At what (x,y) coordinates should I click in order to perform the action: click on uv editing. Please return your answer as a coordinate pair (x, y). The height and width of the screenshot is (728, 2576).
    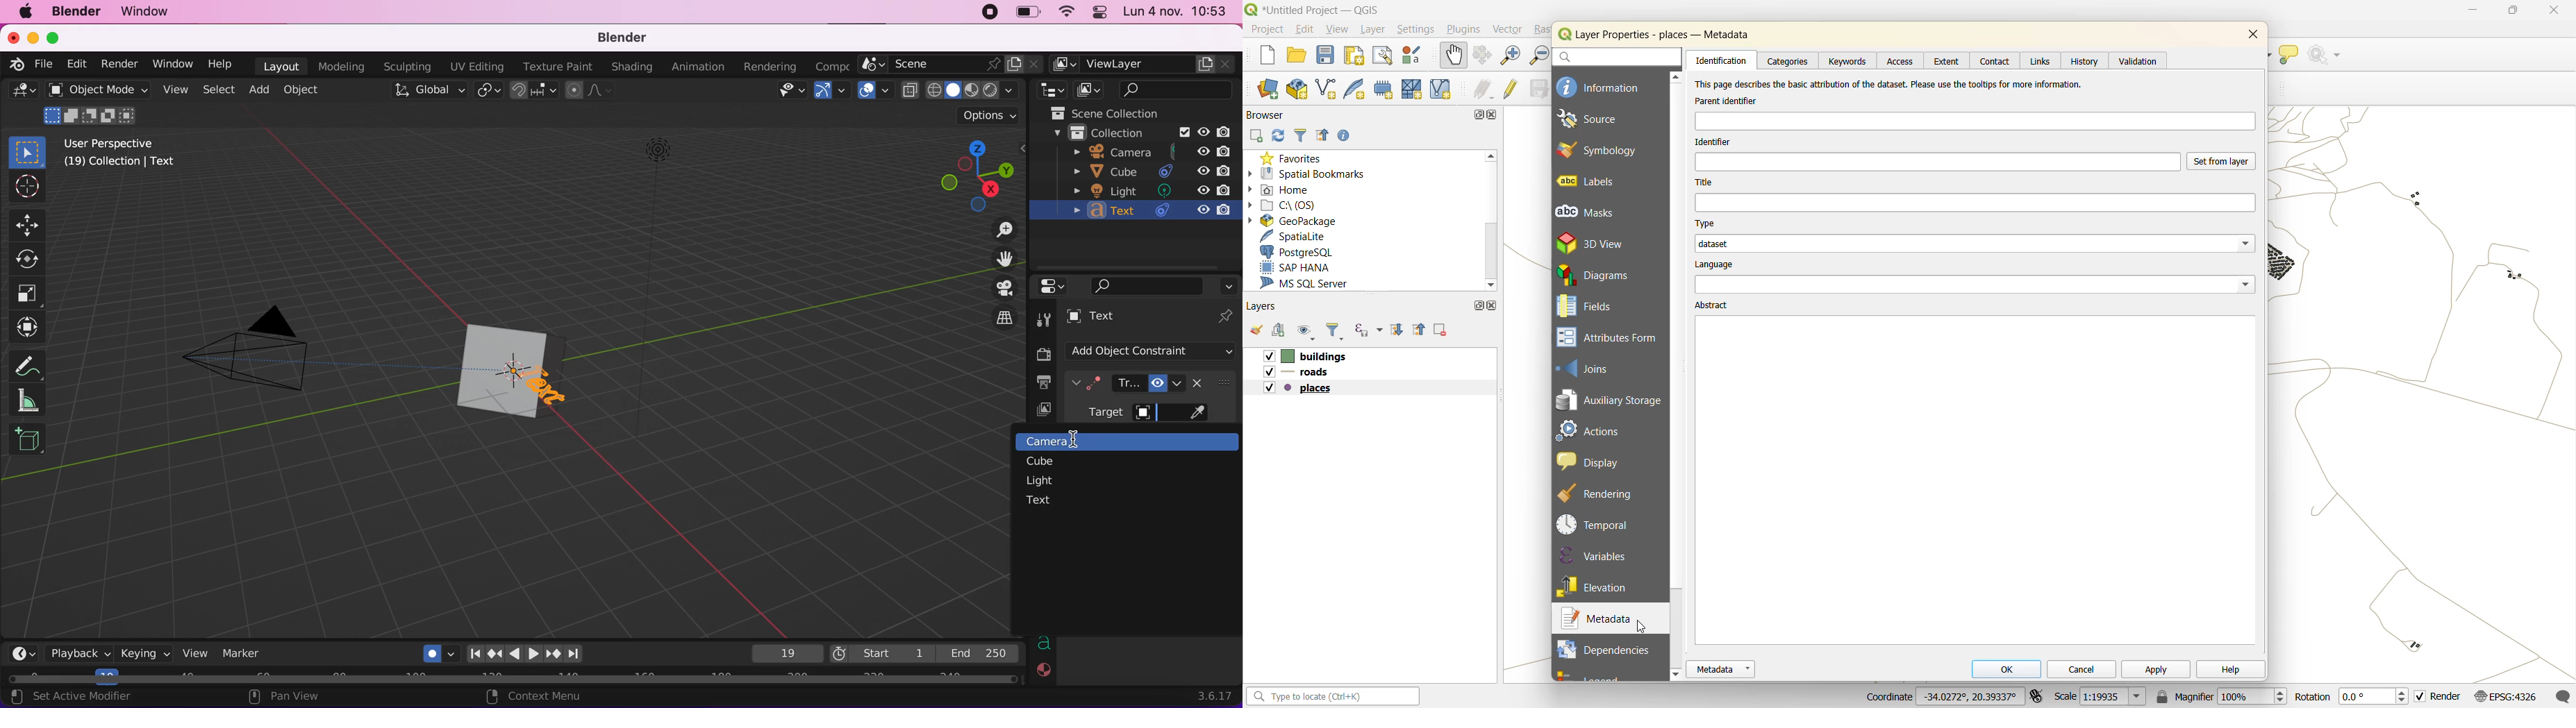
    Looking at the image, I should click on (479, 65).